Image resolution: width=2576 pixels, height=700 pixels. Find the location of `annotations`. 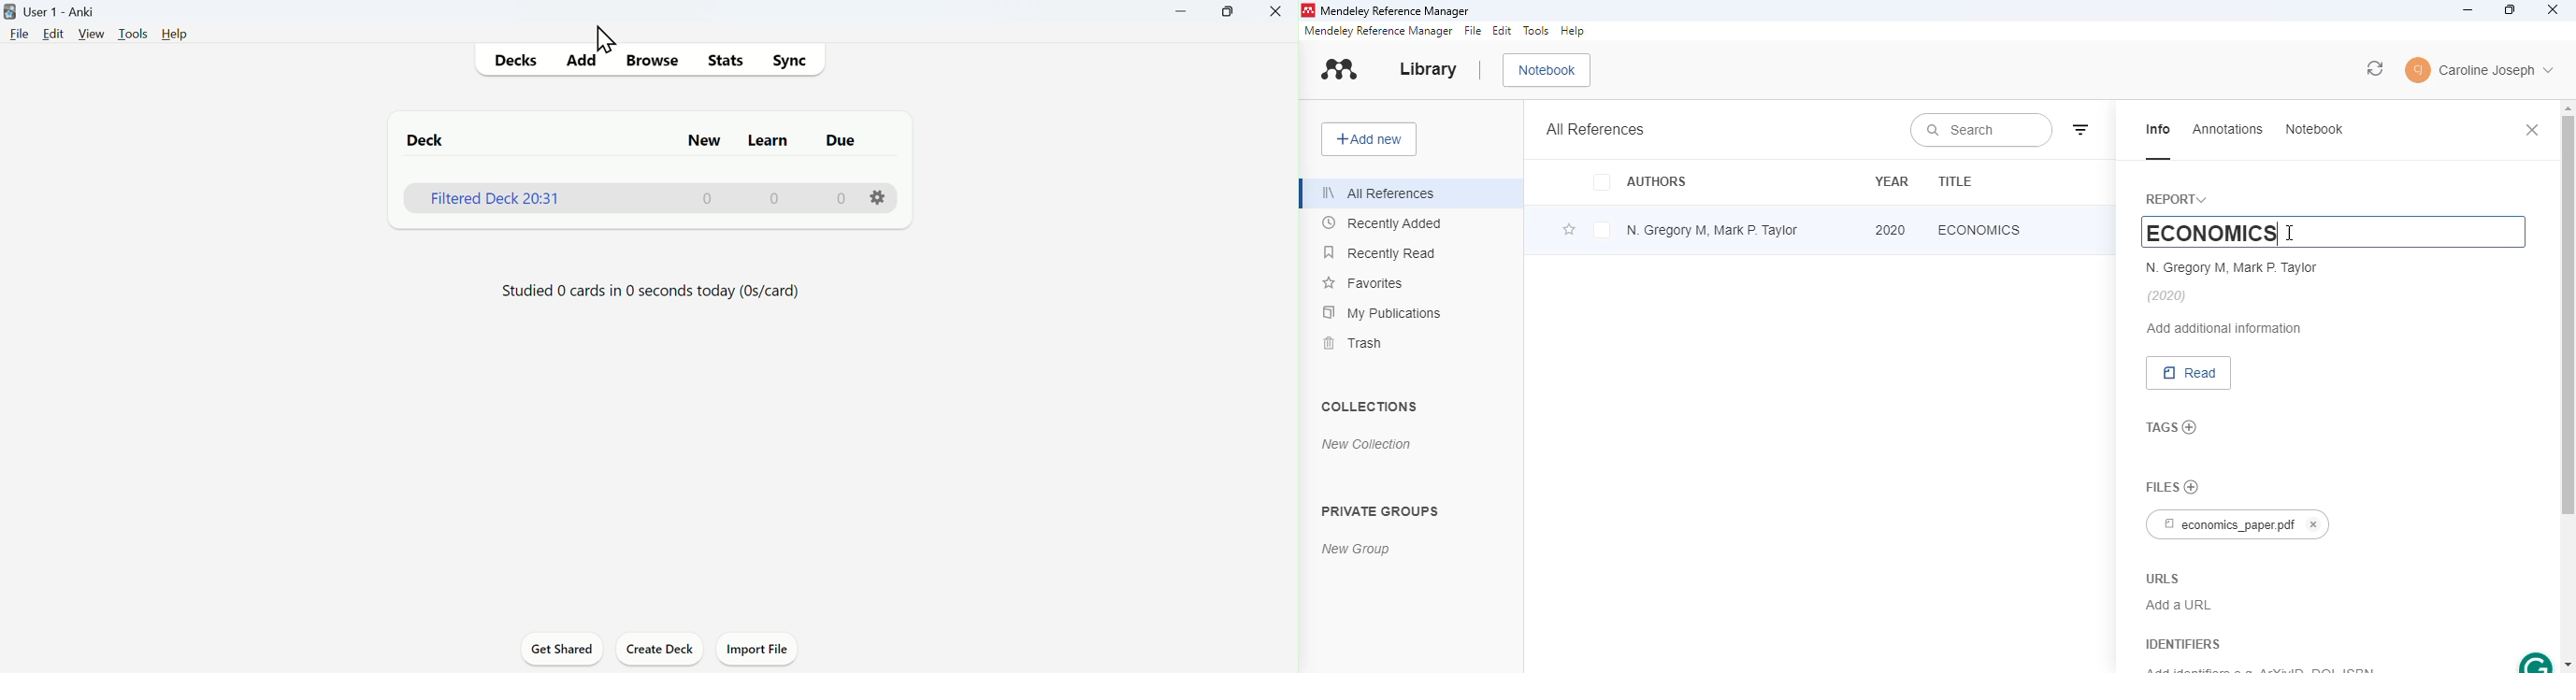

annotations is located at coordinates (2229, 129).